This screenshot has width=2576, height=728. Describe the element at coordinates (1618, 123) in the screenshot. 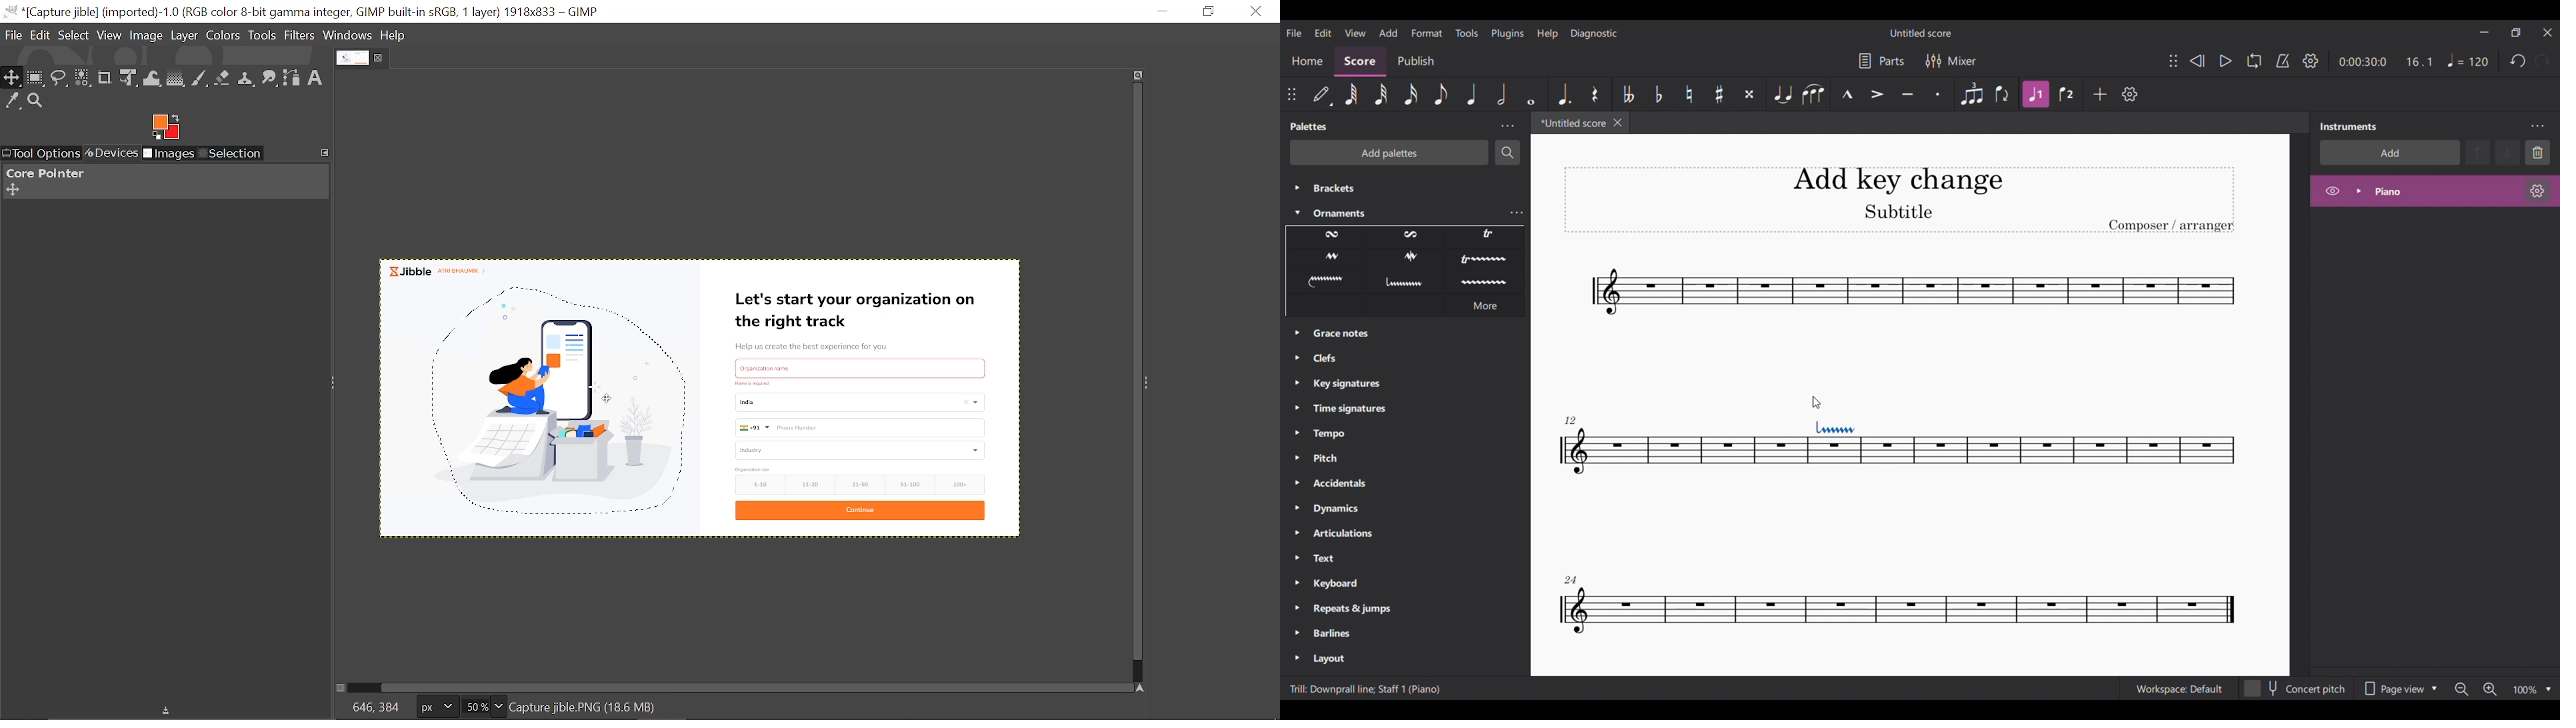

I see `Close tab` at that location.